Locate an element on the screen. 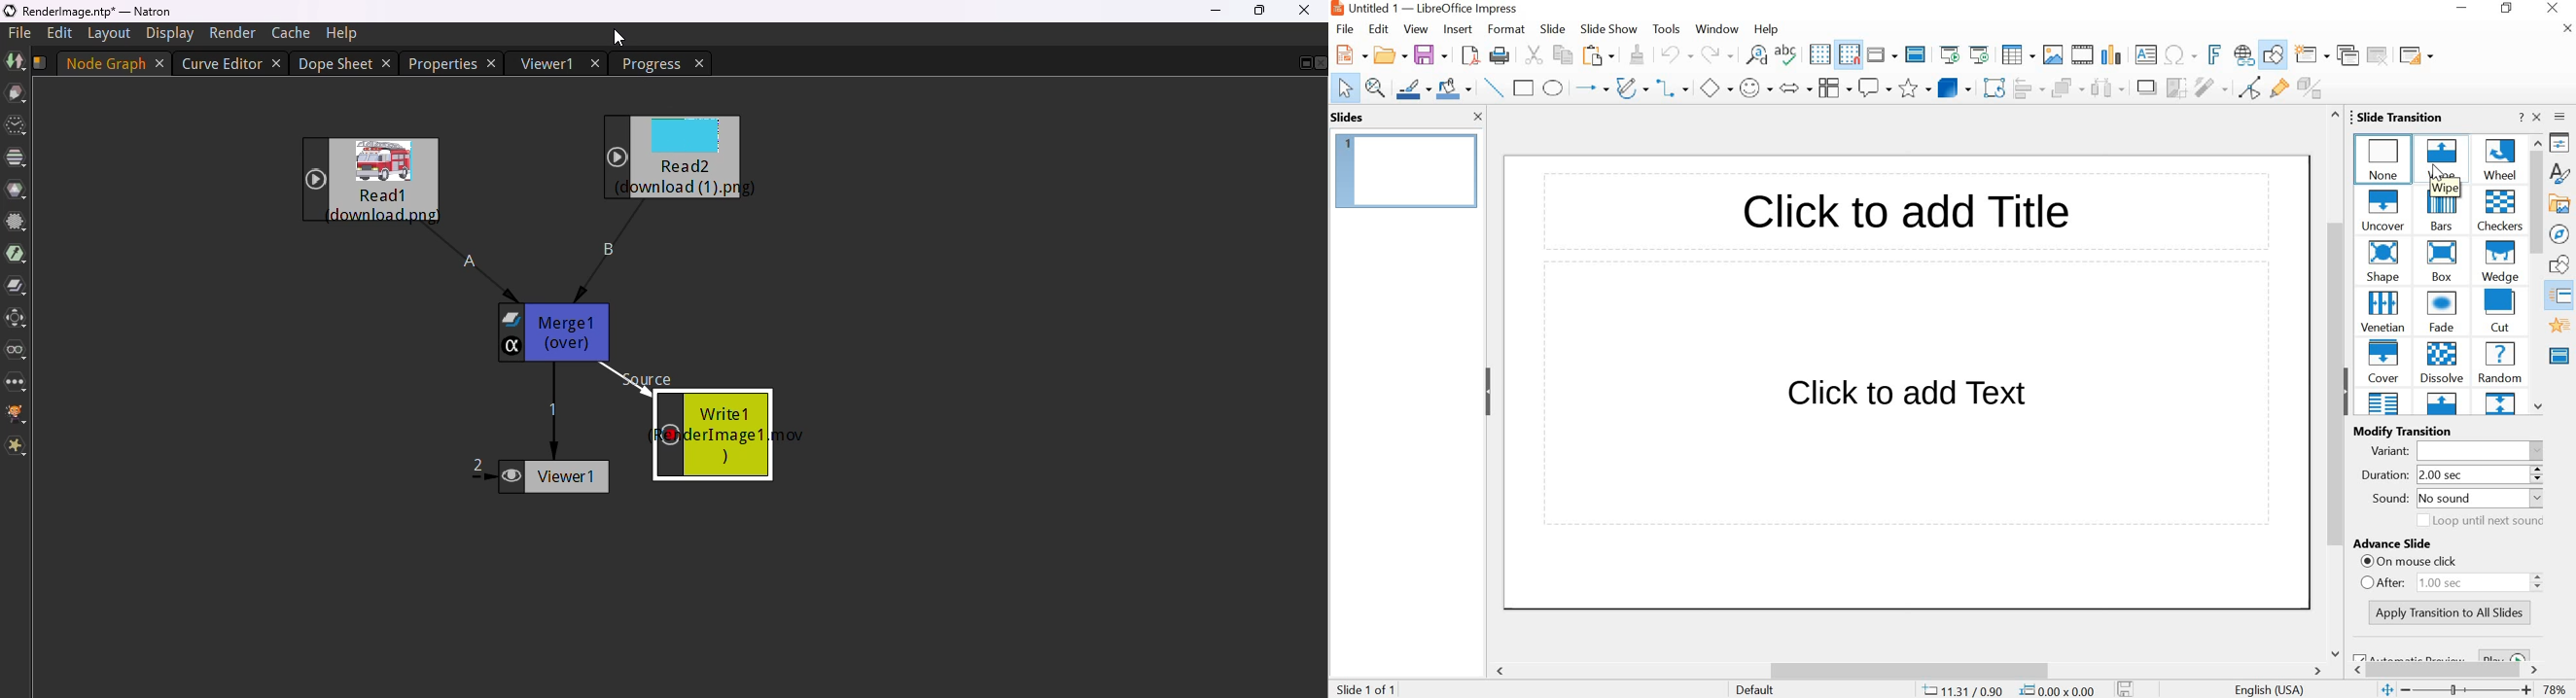 Image resolution: width=2576 pixels, height=700 pixels. help is located at coordinates (2519, 117).